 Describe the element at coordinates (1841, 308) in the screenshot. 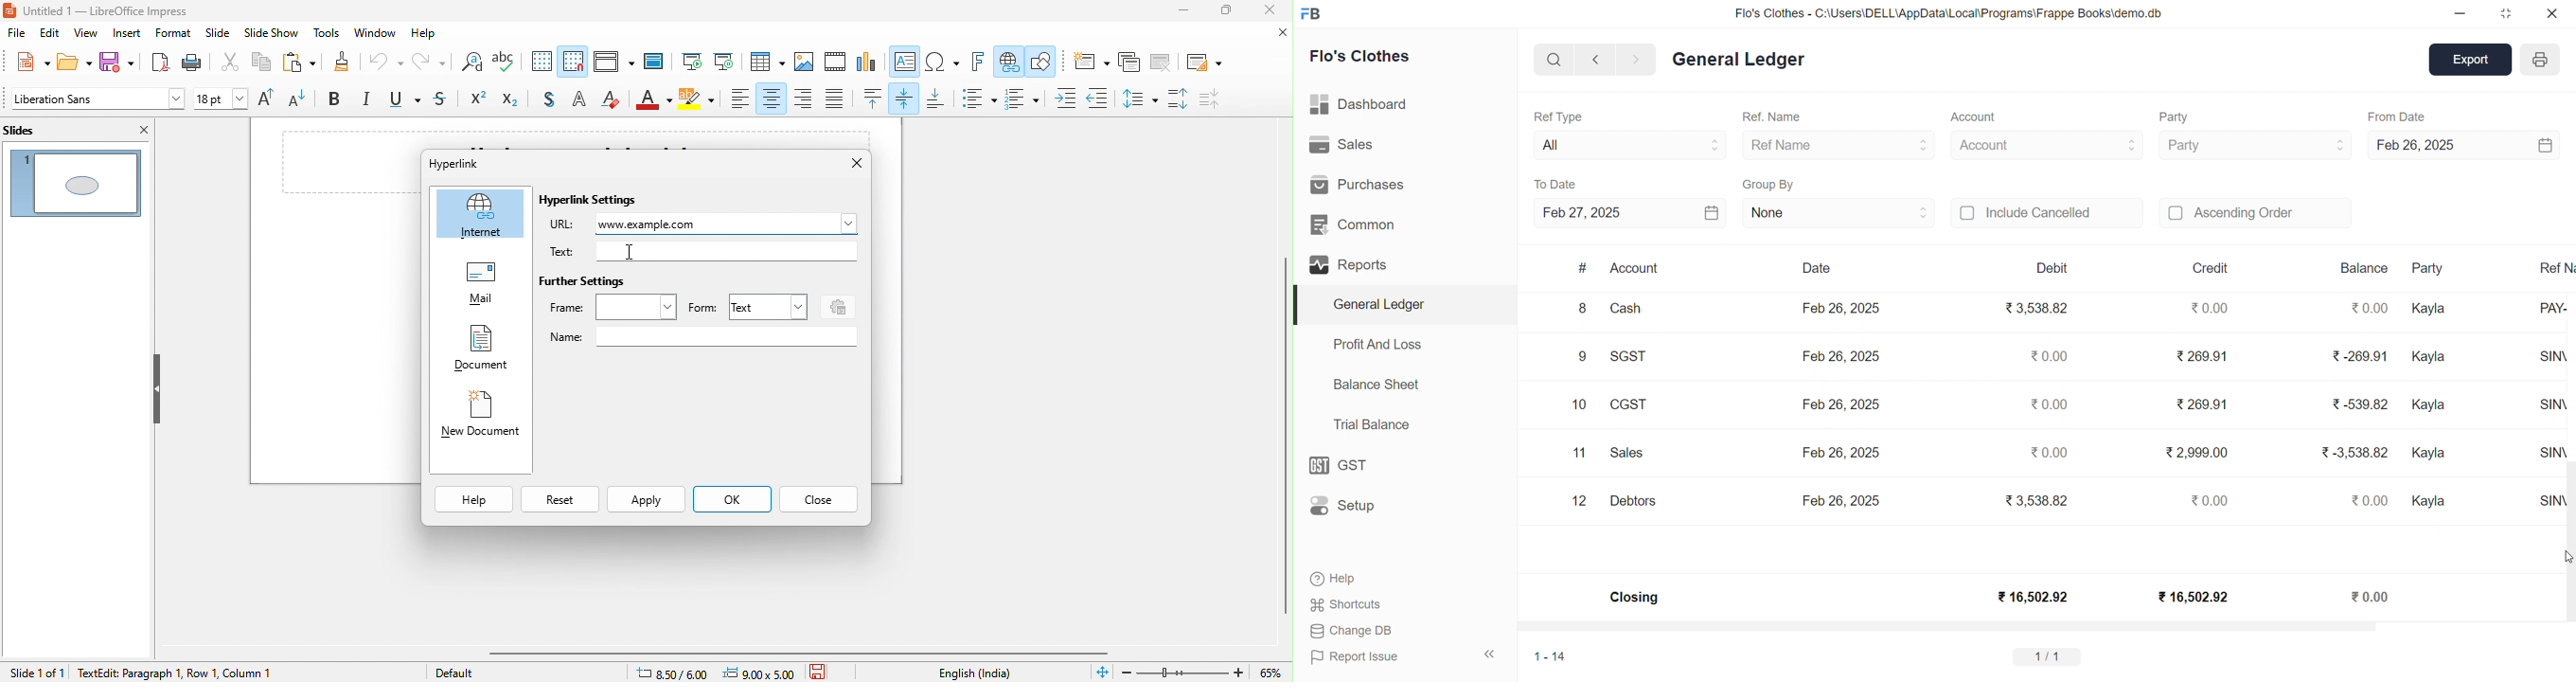

I see `Feb 26, 2025` at that location.